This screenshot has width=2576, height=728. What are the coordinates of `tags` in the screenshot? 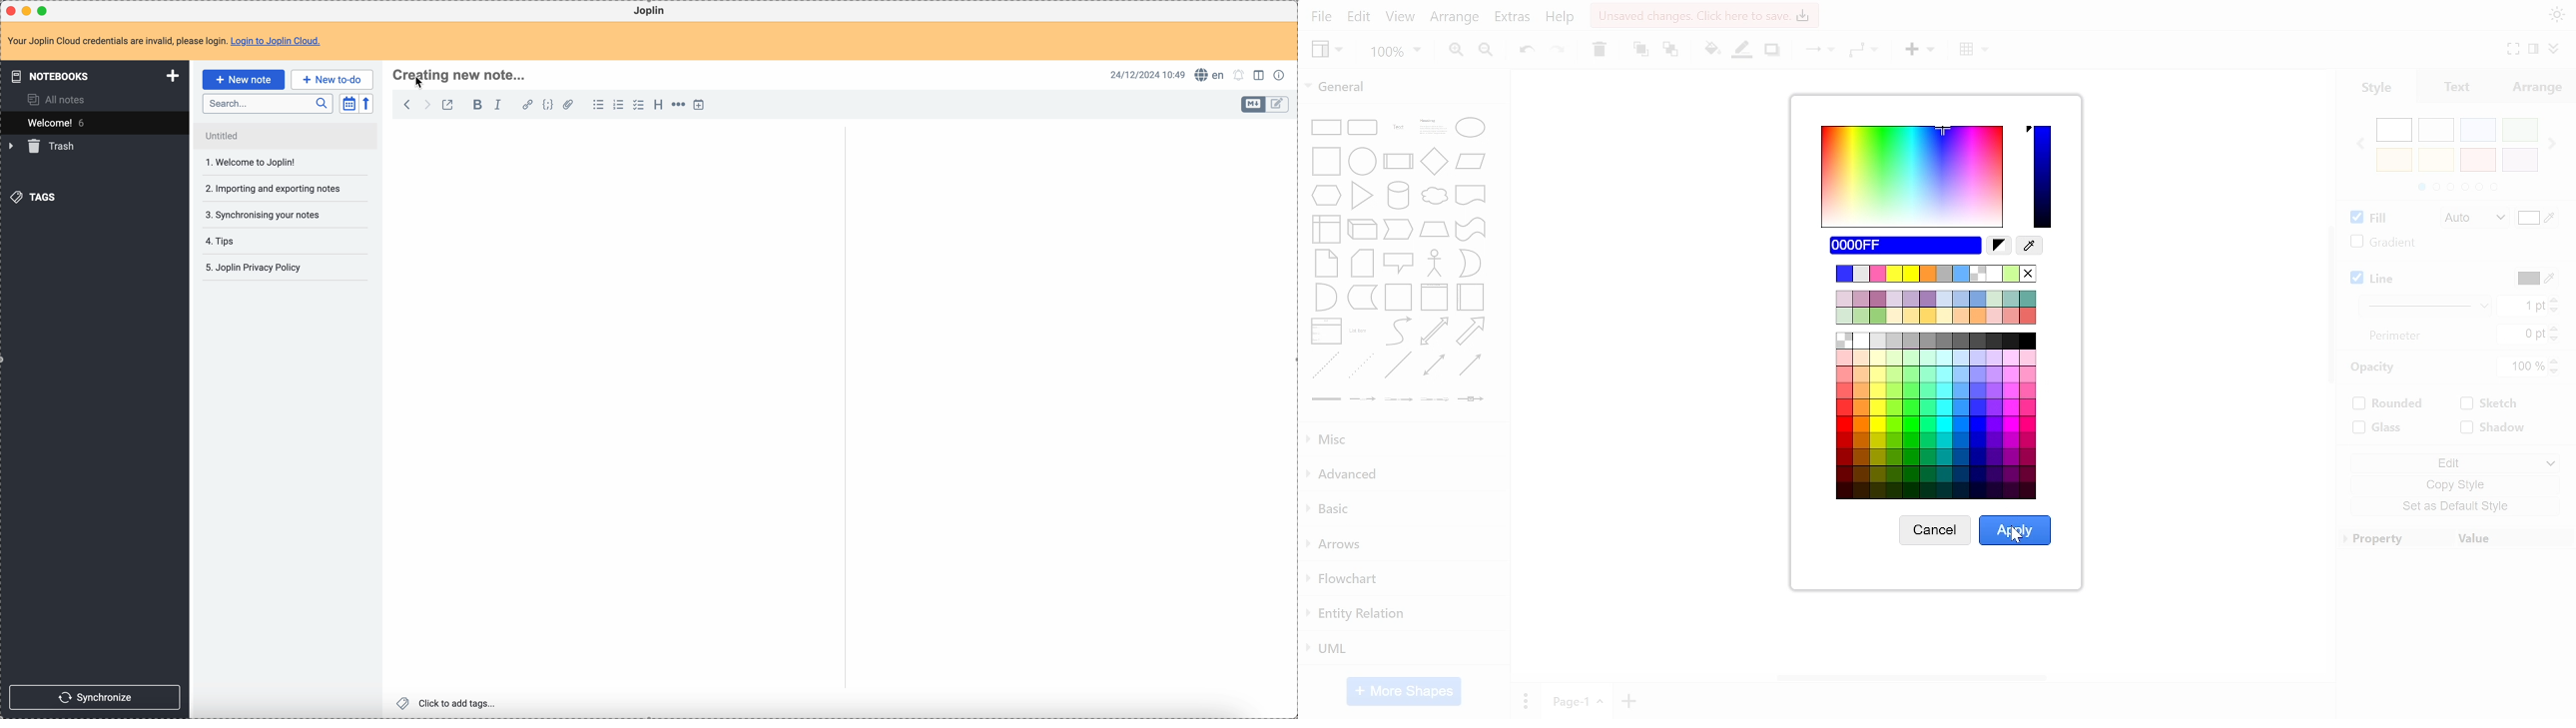 It's located at (32, 198).